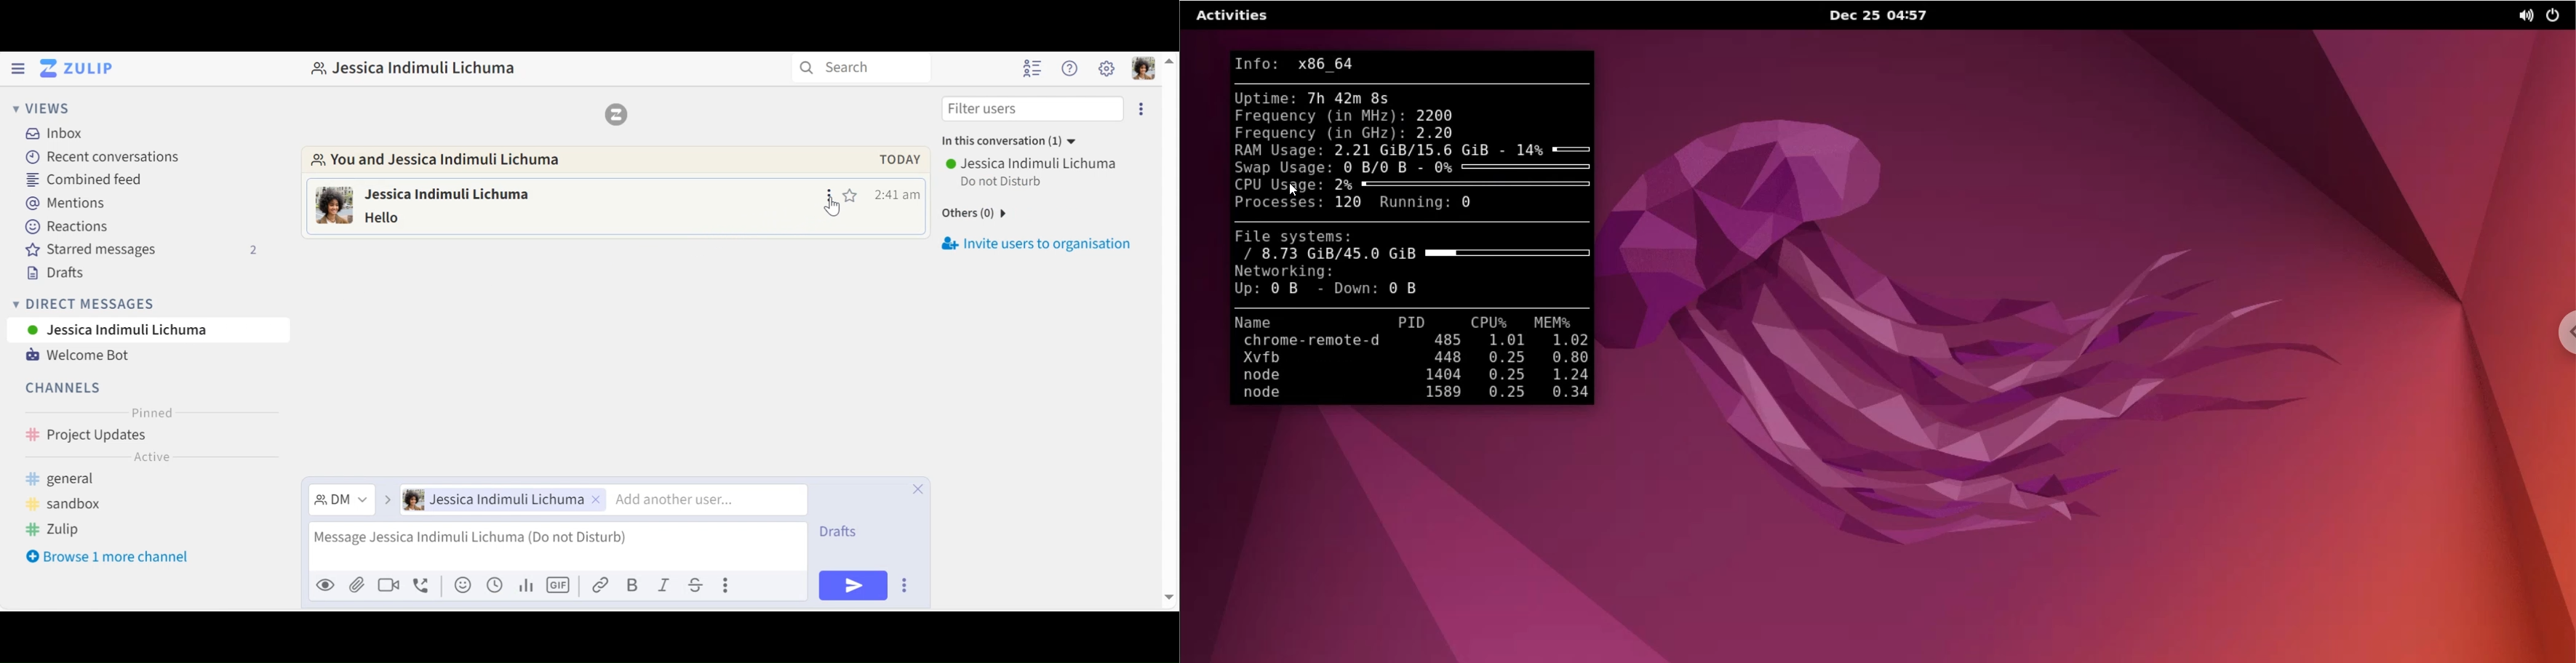 Image resolution: width=2576 pixels, height=672 pixels. I want to click on Go to Direct Message with this user, so click(445, 162).